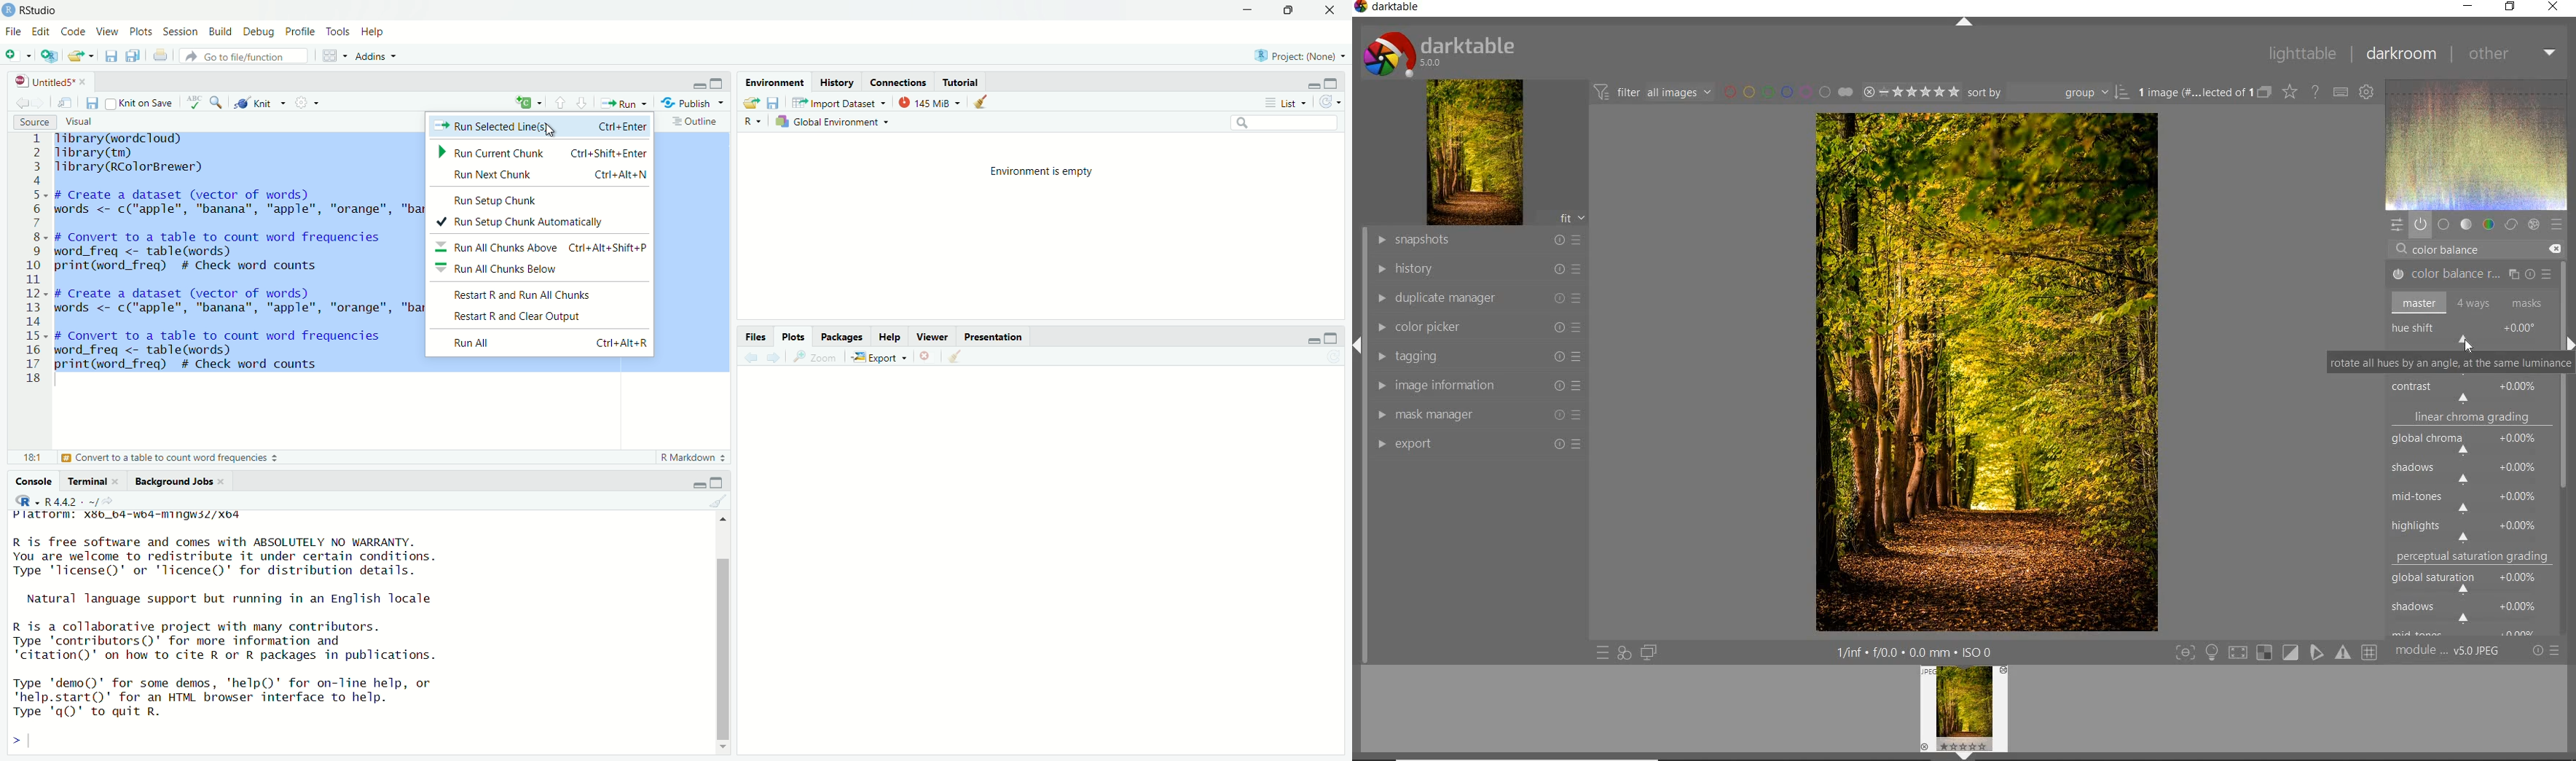 The image size is (2576, 784). What do you see at coordinates (158, 55) in the screenshot?
I see `Print the current file` at bounding box center [158, 55].